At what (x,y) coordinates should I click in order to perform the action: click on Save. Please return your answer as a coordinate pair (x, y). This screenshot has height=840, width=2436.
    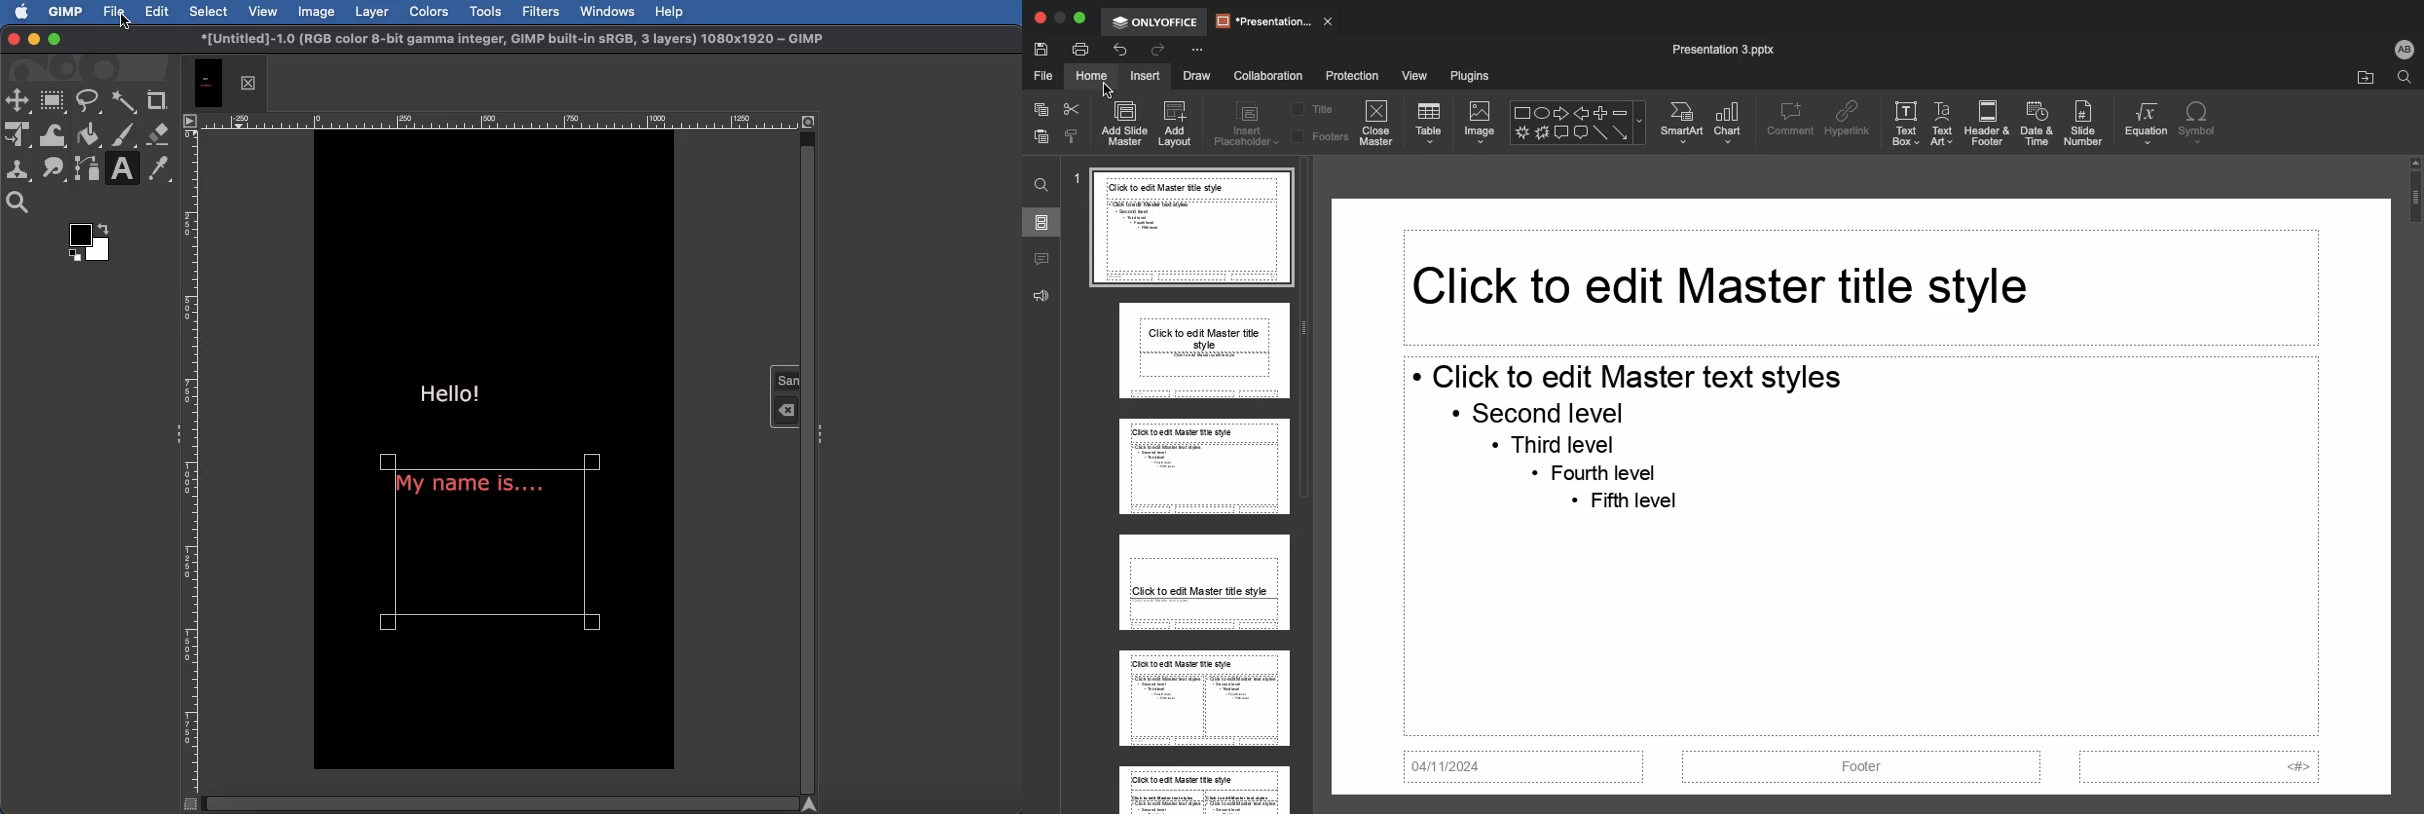
    Looking at the image, I should click on (1040, 49).